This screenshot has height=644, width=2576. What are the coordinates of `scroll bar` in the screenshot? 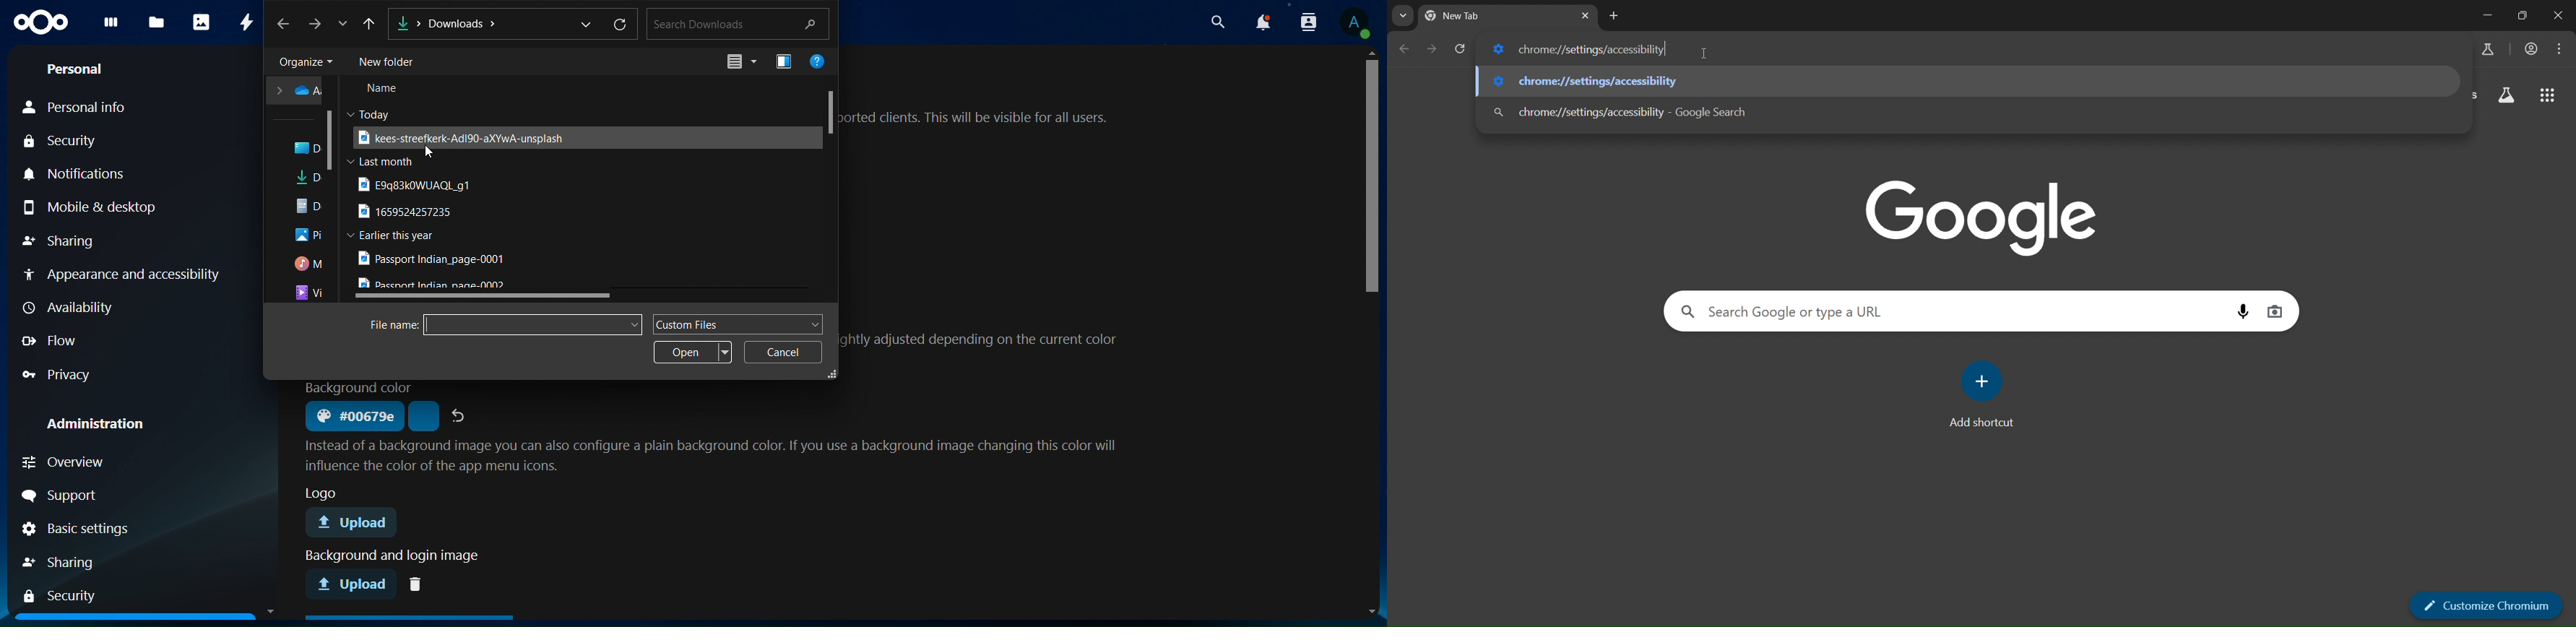 It's located at (831, 111).